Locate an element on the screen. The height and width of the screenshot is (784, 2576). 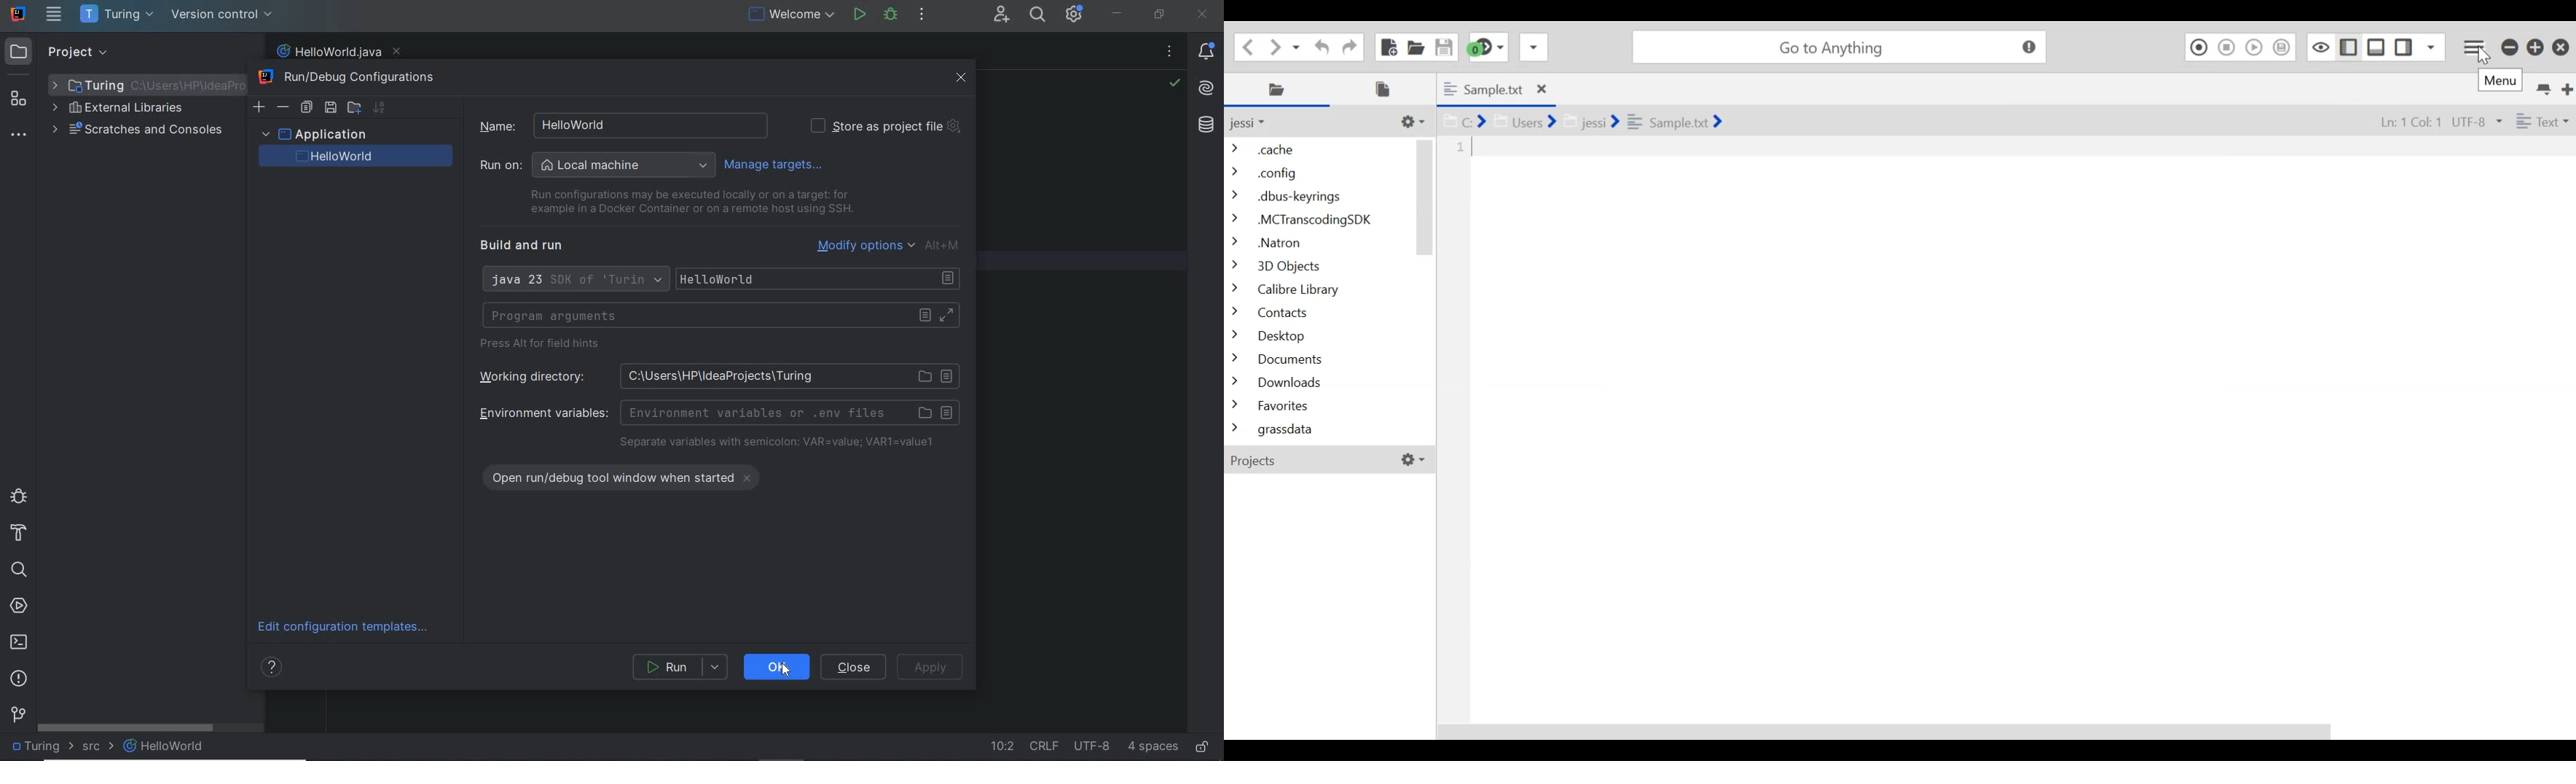
manage targets is located at coordinates (777, 164).